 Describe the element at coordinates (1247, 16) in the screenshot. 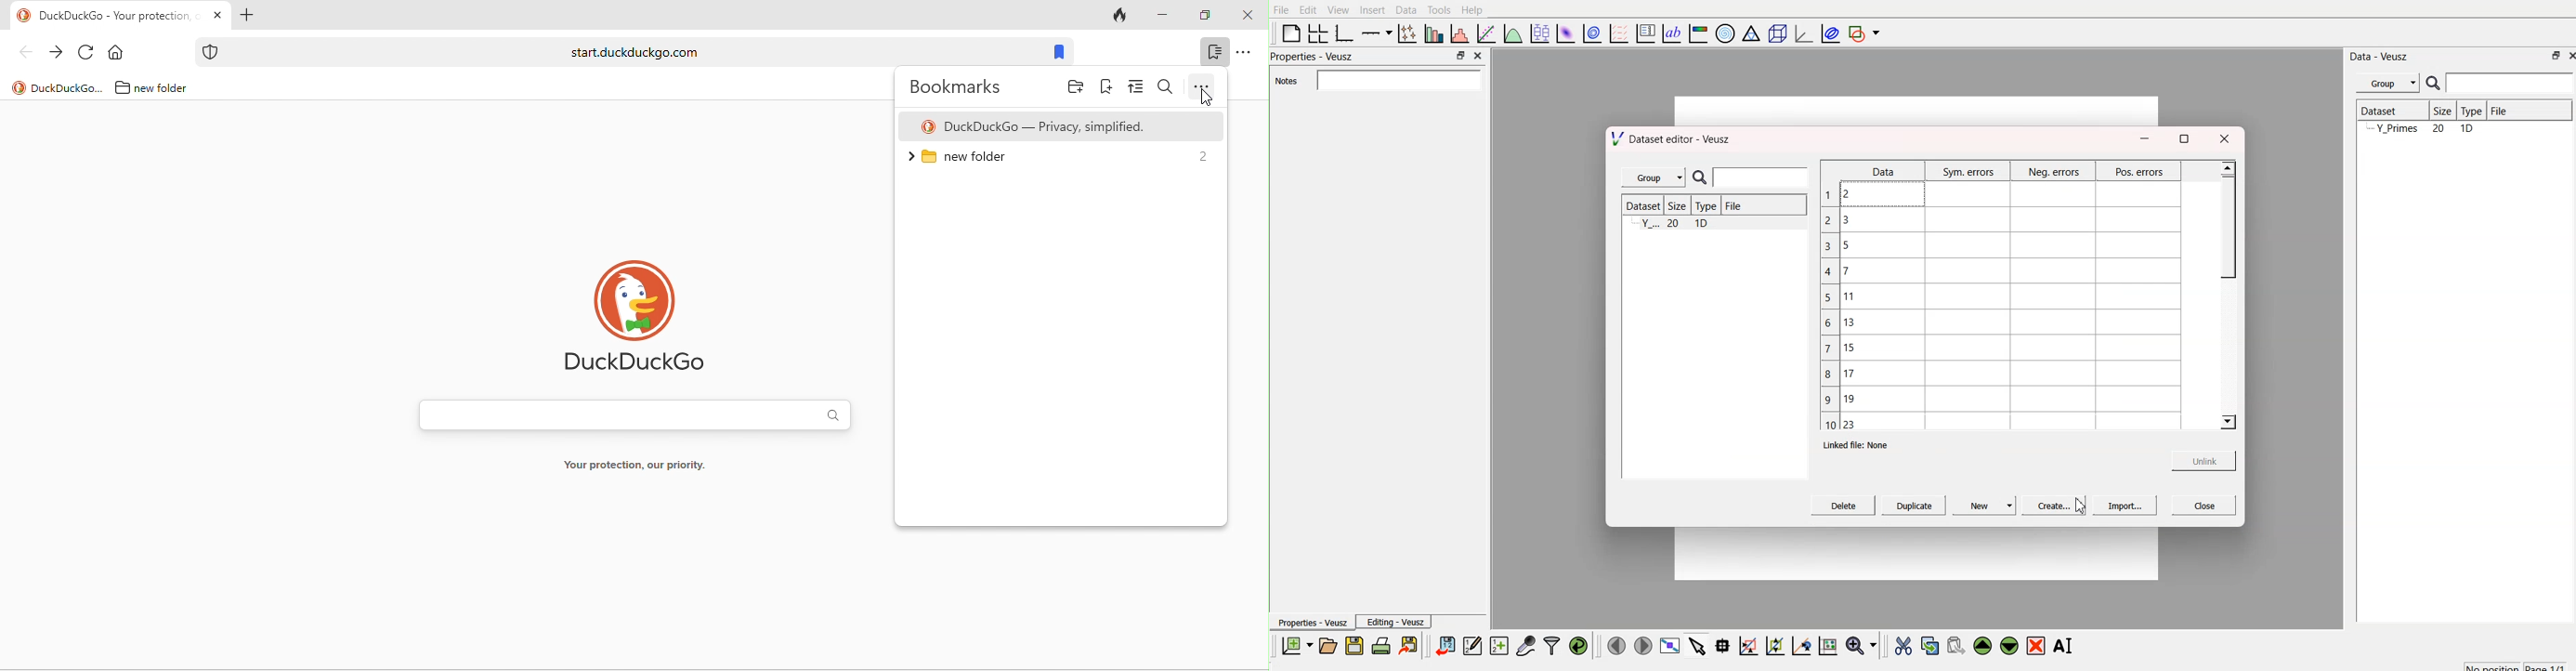

I see `close` at that location.